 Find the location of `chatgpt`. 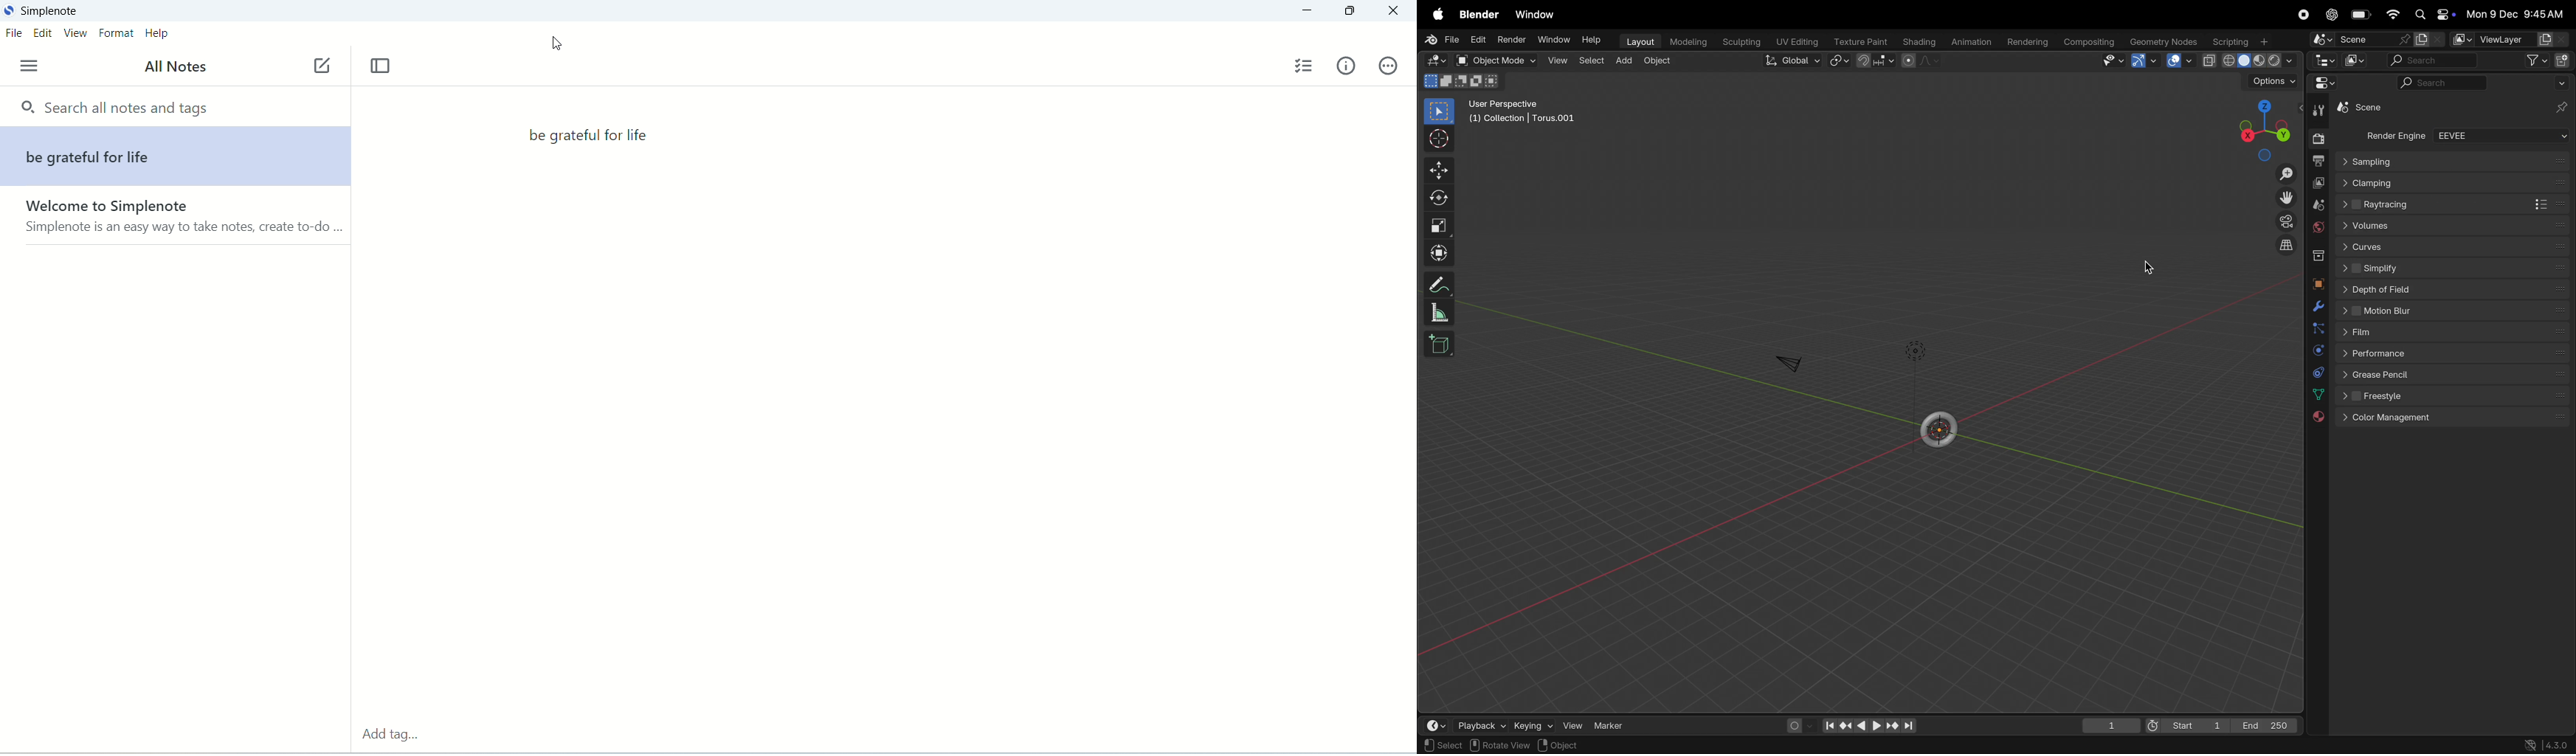

chatgpt is located at coordinates (2331, 15).